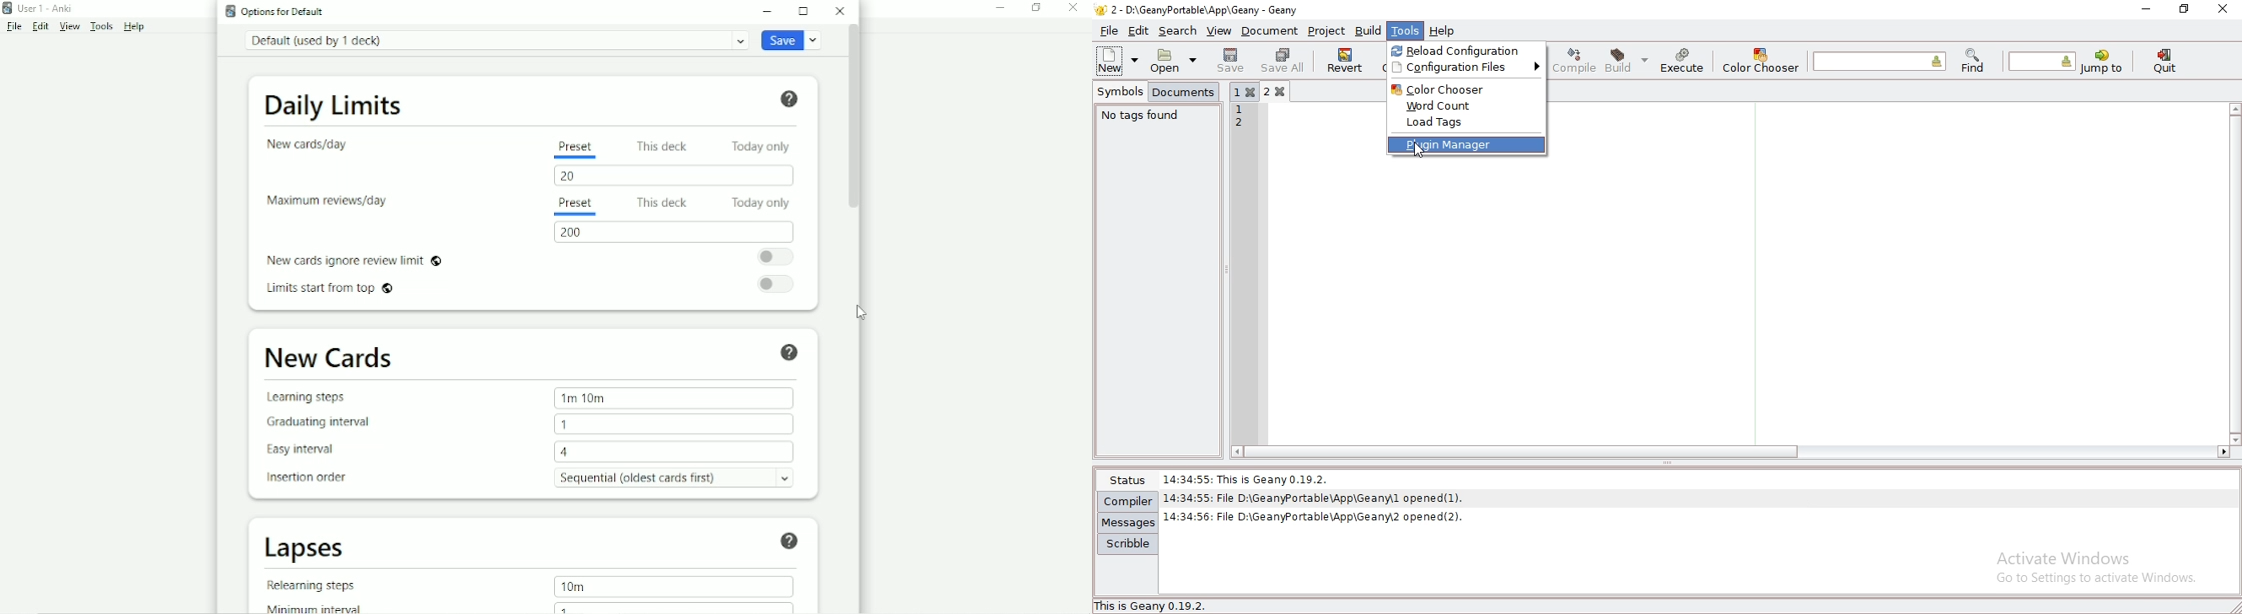  Describe the element at coordinates (1122, 91) in the screenshot. I see `symbols` at that location.